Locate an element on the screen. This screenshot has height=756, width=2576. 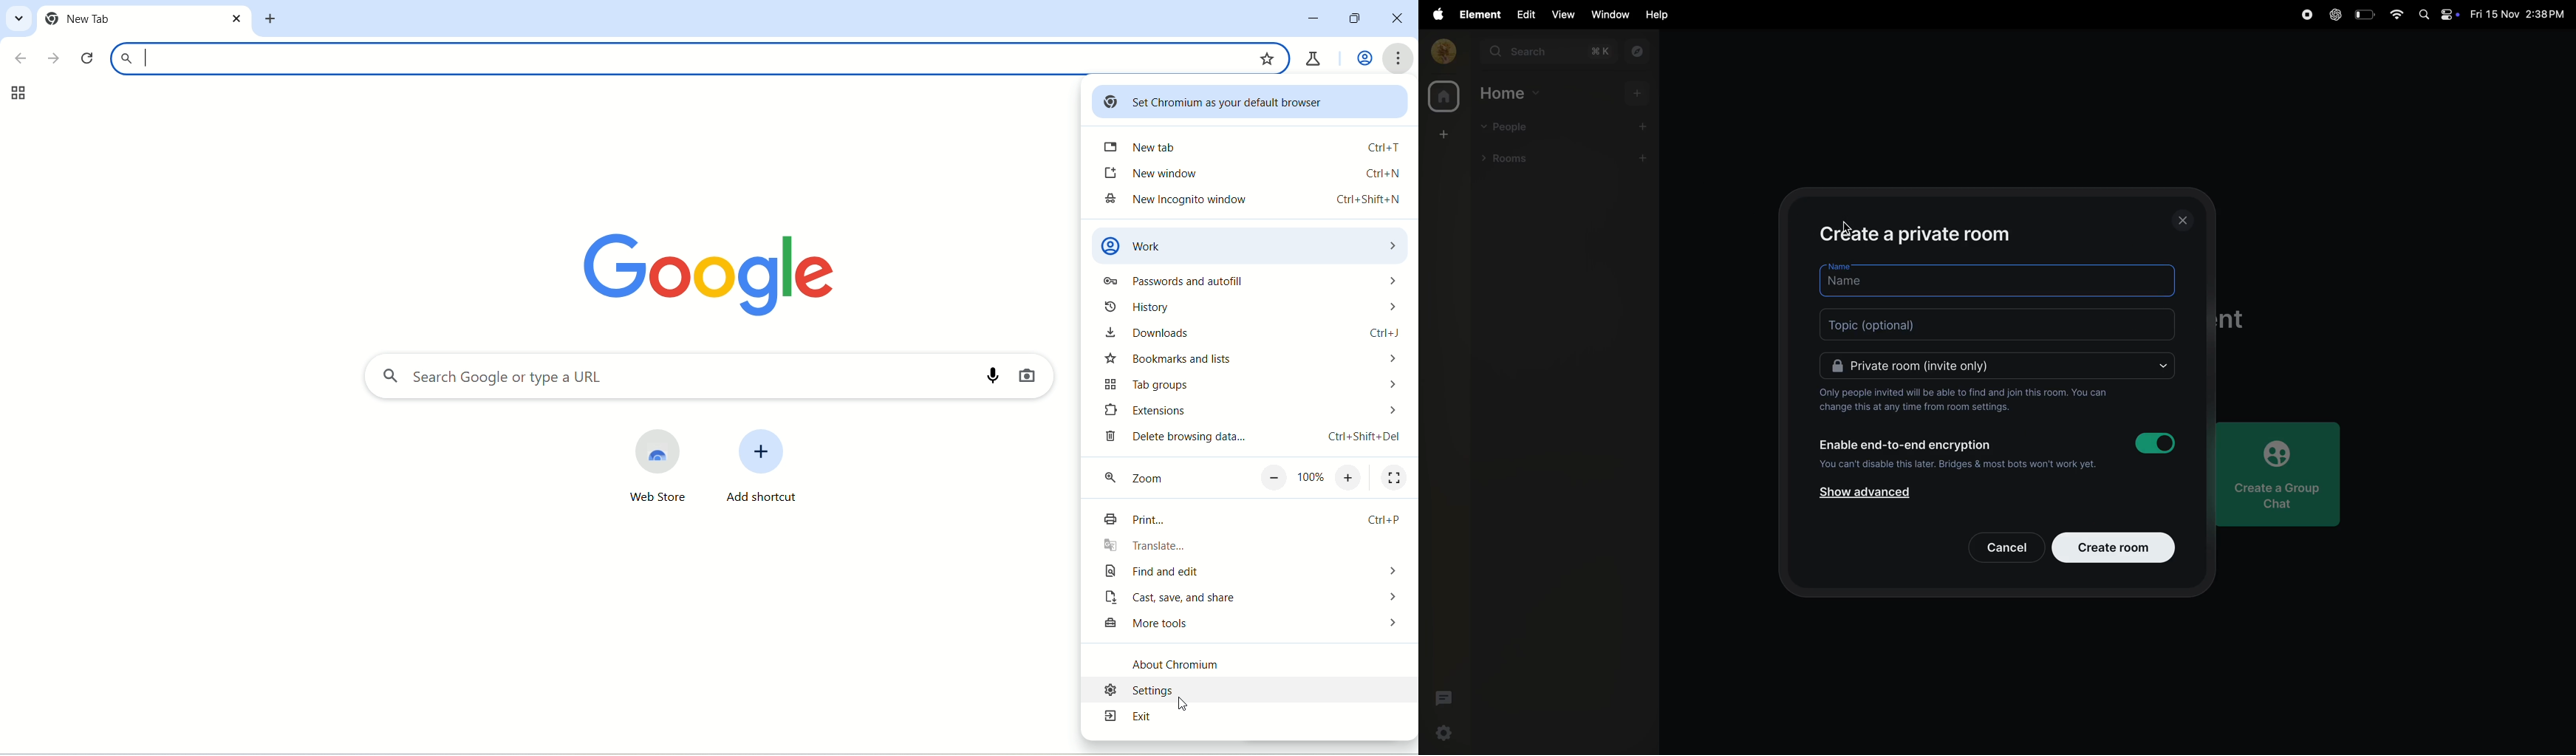
add shortcut is located at coordinates (773, 469).